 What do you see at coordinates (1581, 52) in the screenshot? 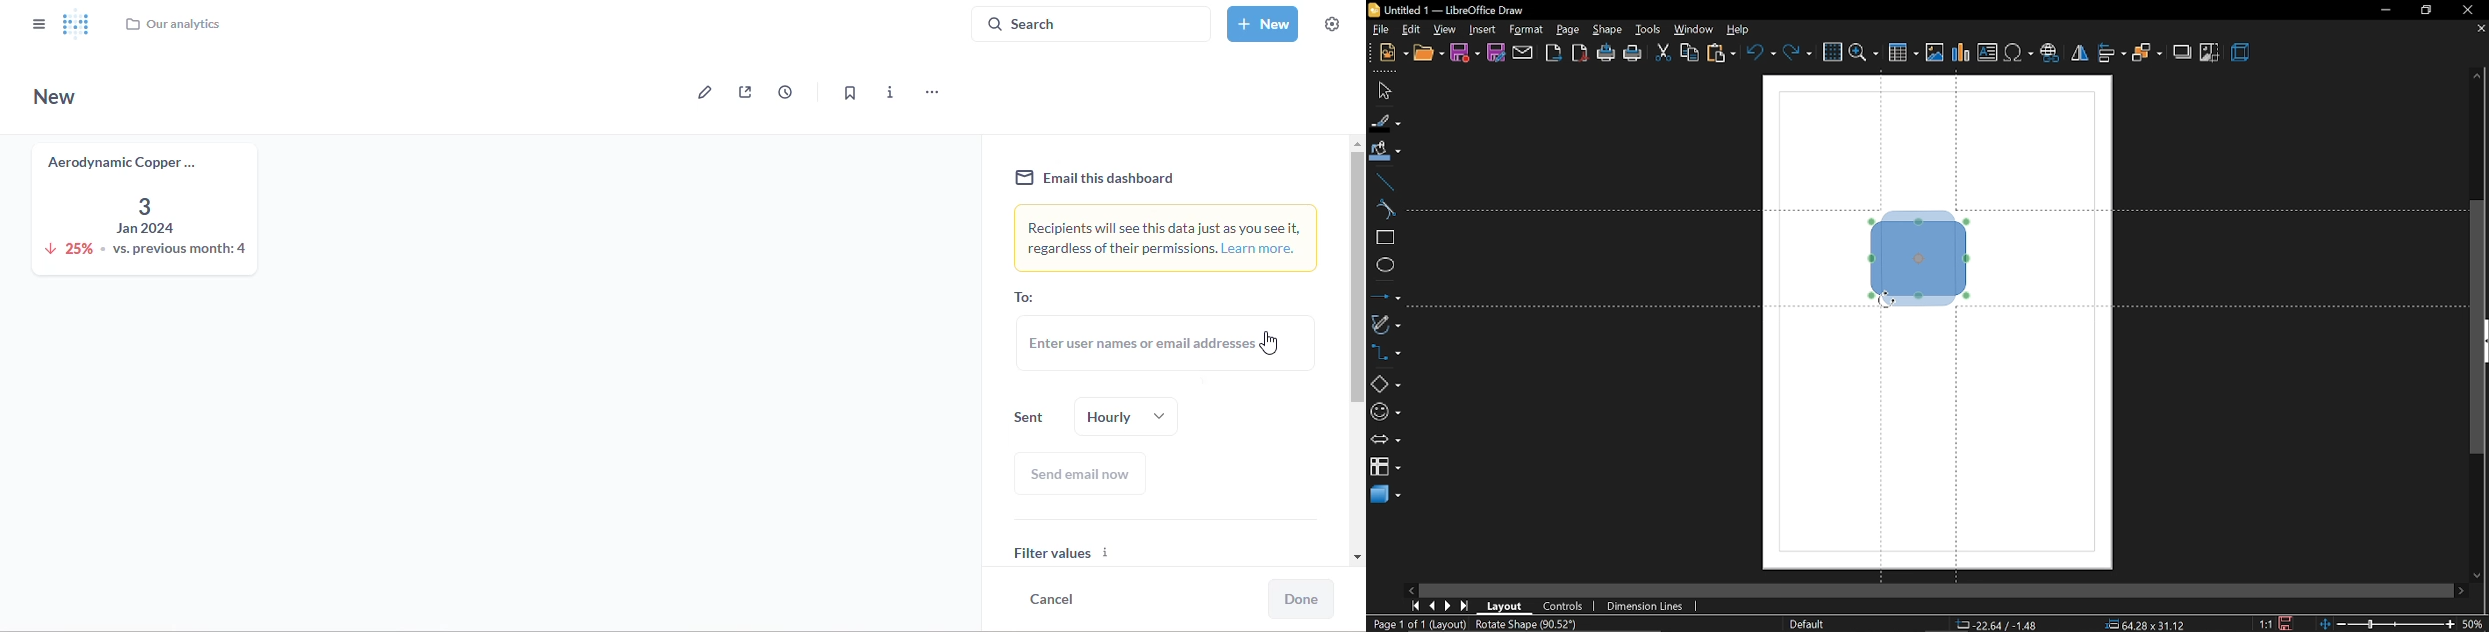
I see `export as pdf` at bounding box center [1581, 52].